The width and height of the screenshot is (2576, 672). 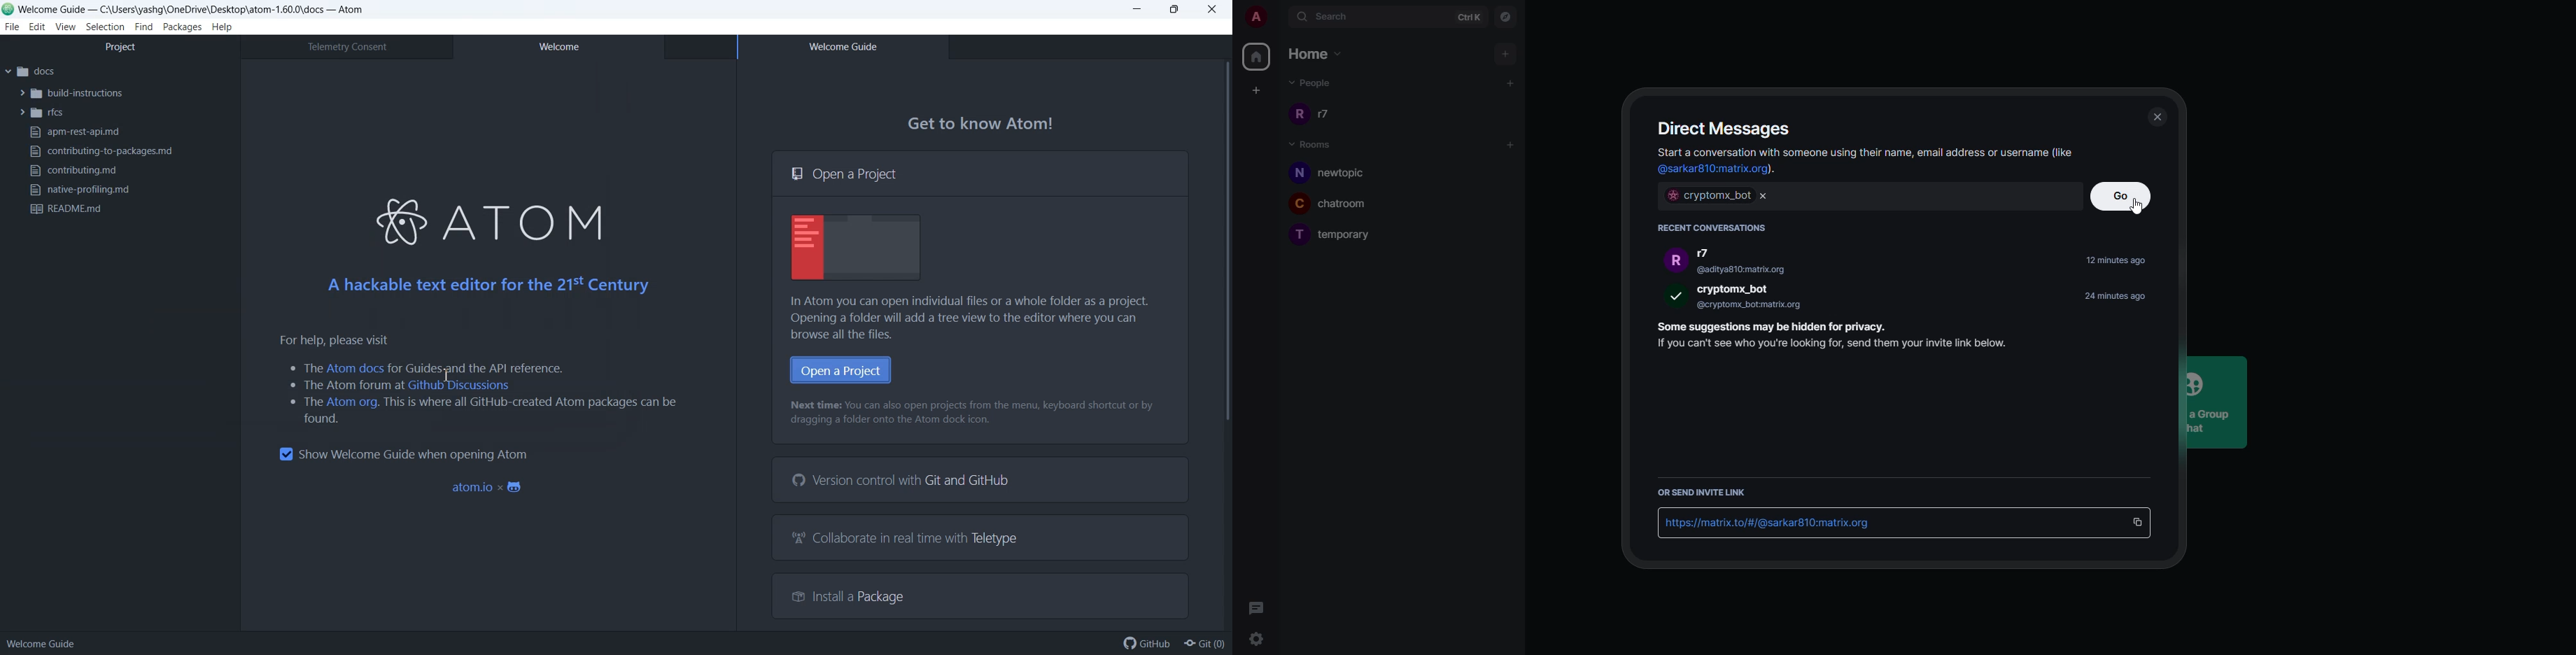 I want to click on C, so click(x=1300, y=203).